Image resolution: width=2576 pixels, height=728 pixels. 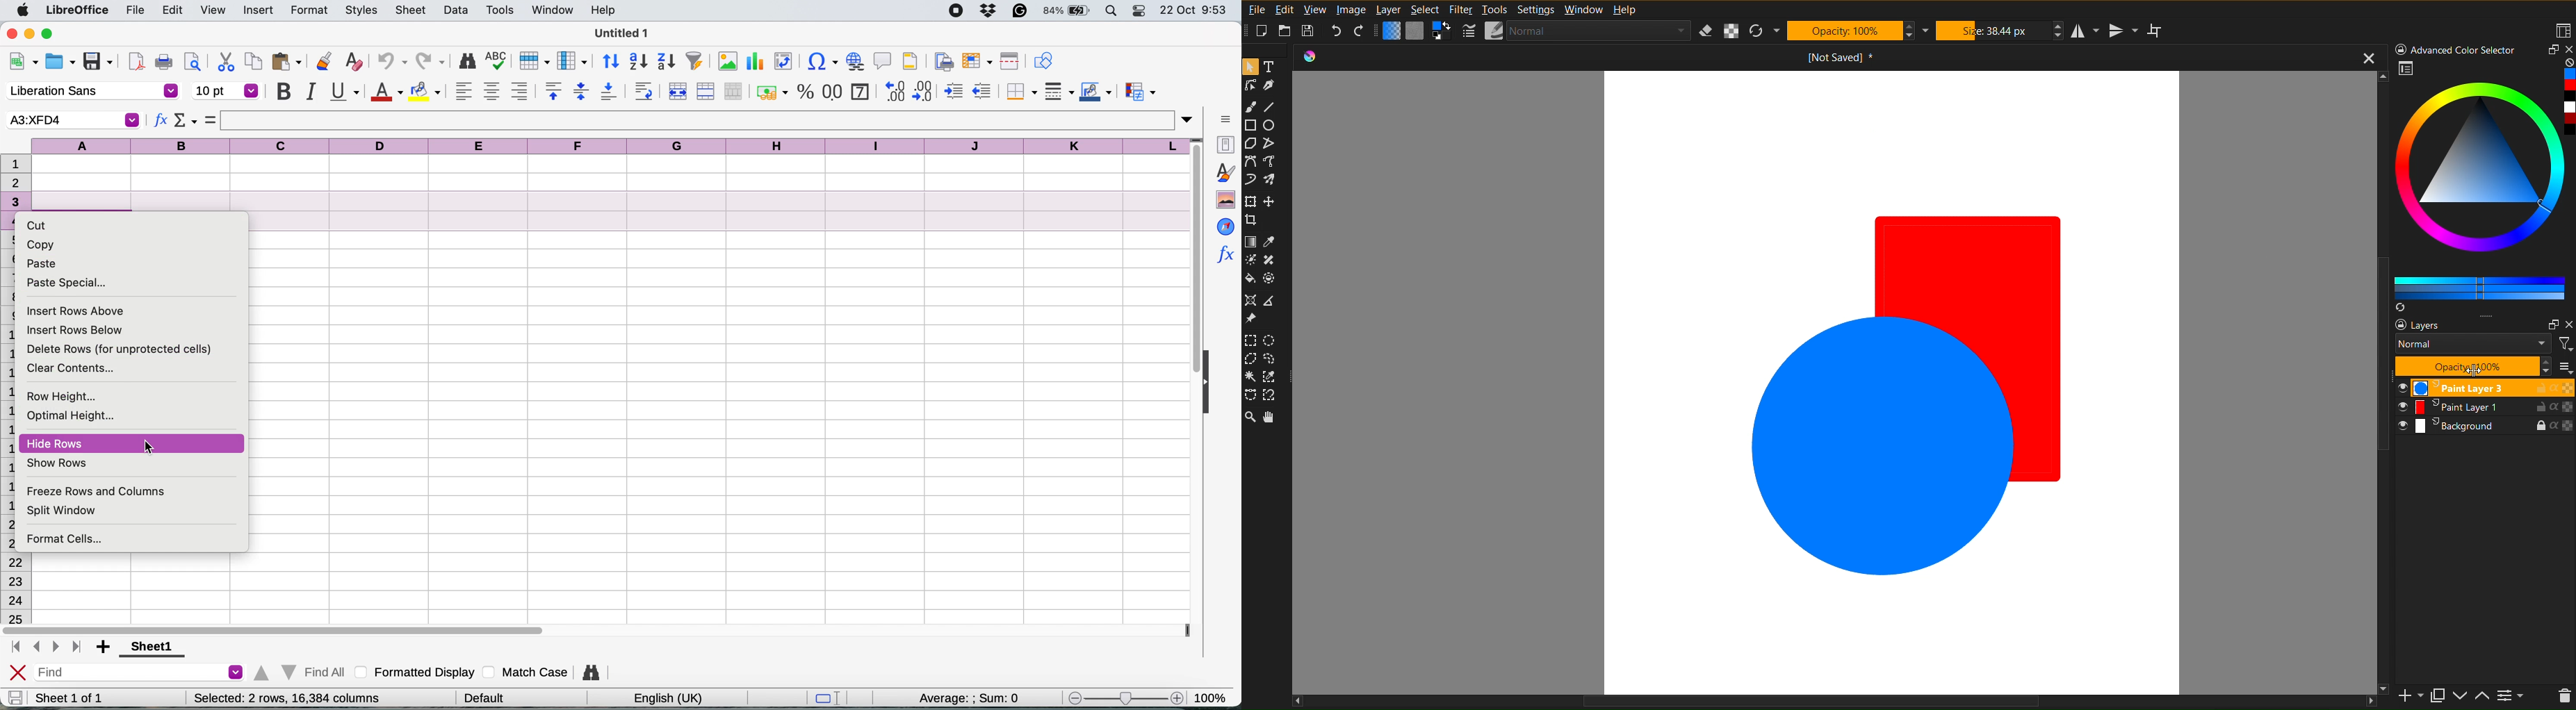 What do you see at coordinates (1044, 60) in the screenshot?
I see `show draw functions` at bounding box center [1044, 60].